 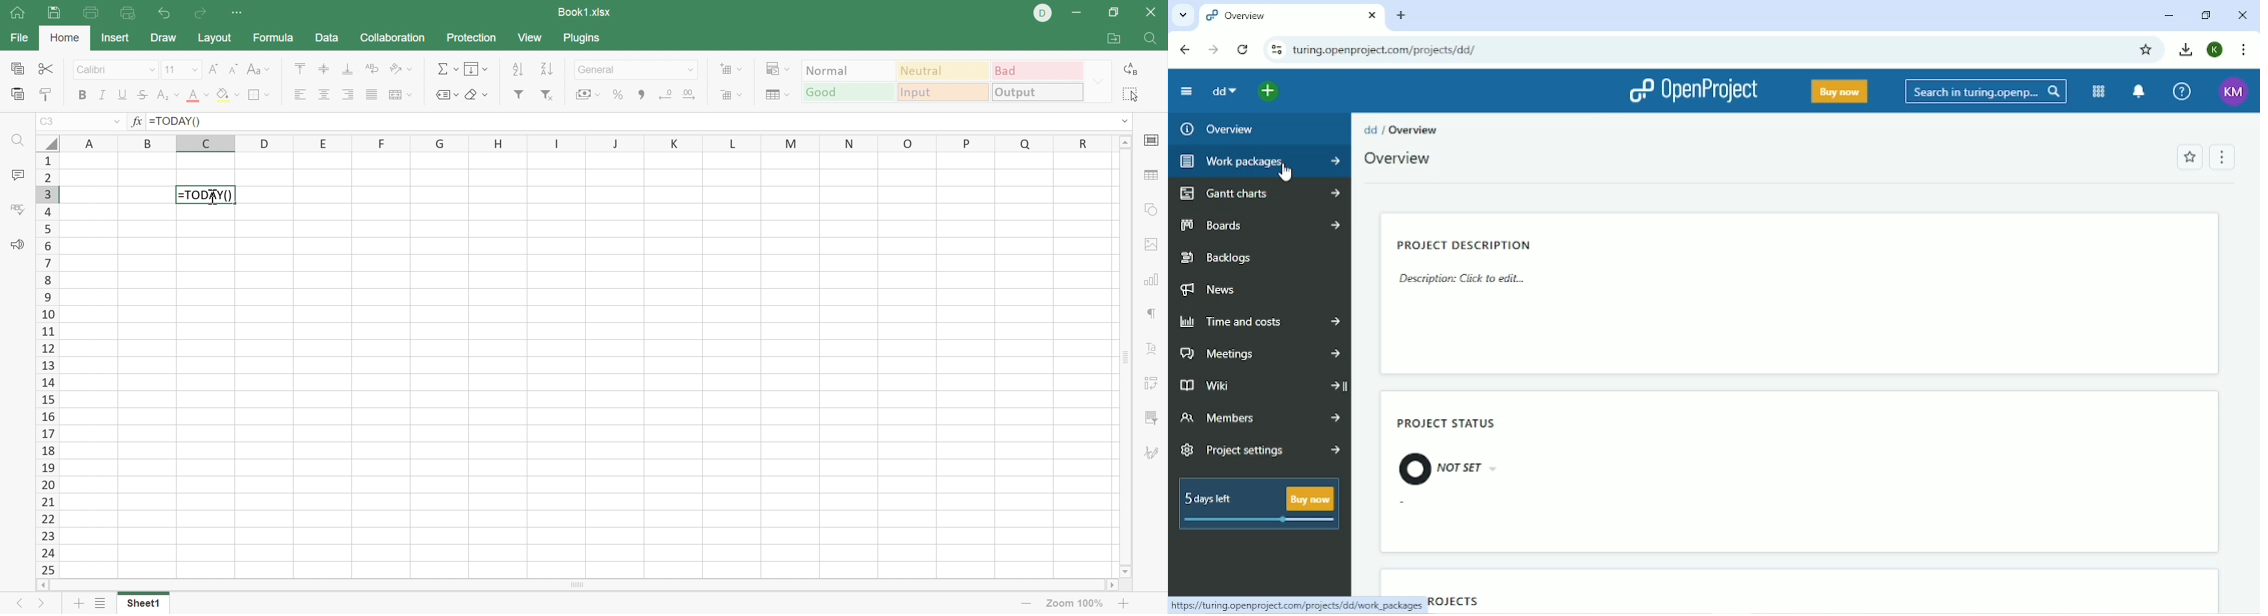 What do you see at coordinates (1182, 14) in the screenshot?
I see `Search tabs` at bounding box center [1182, 14].